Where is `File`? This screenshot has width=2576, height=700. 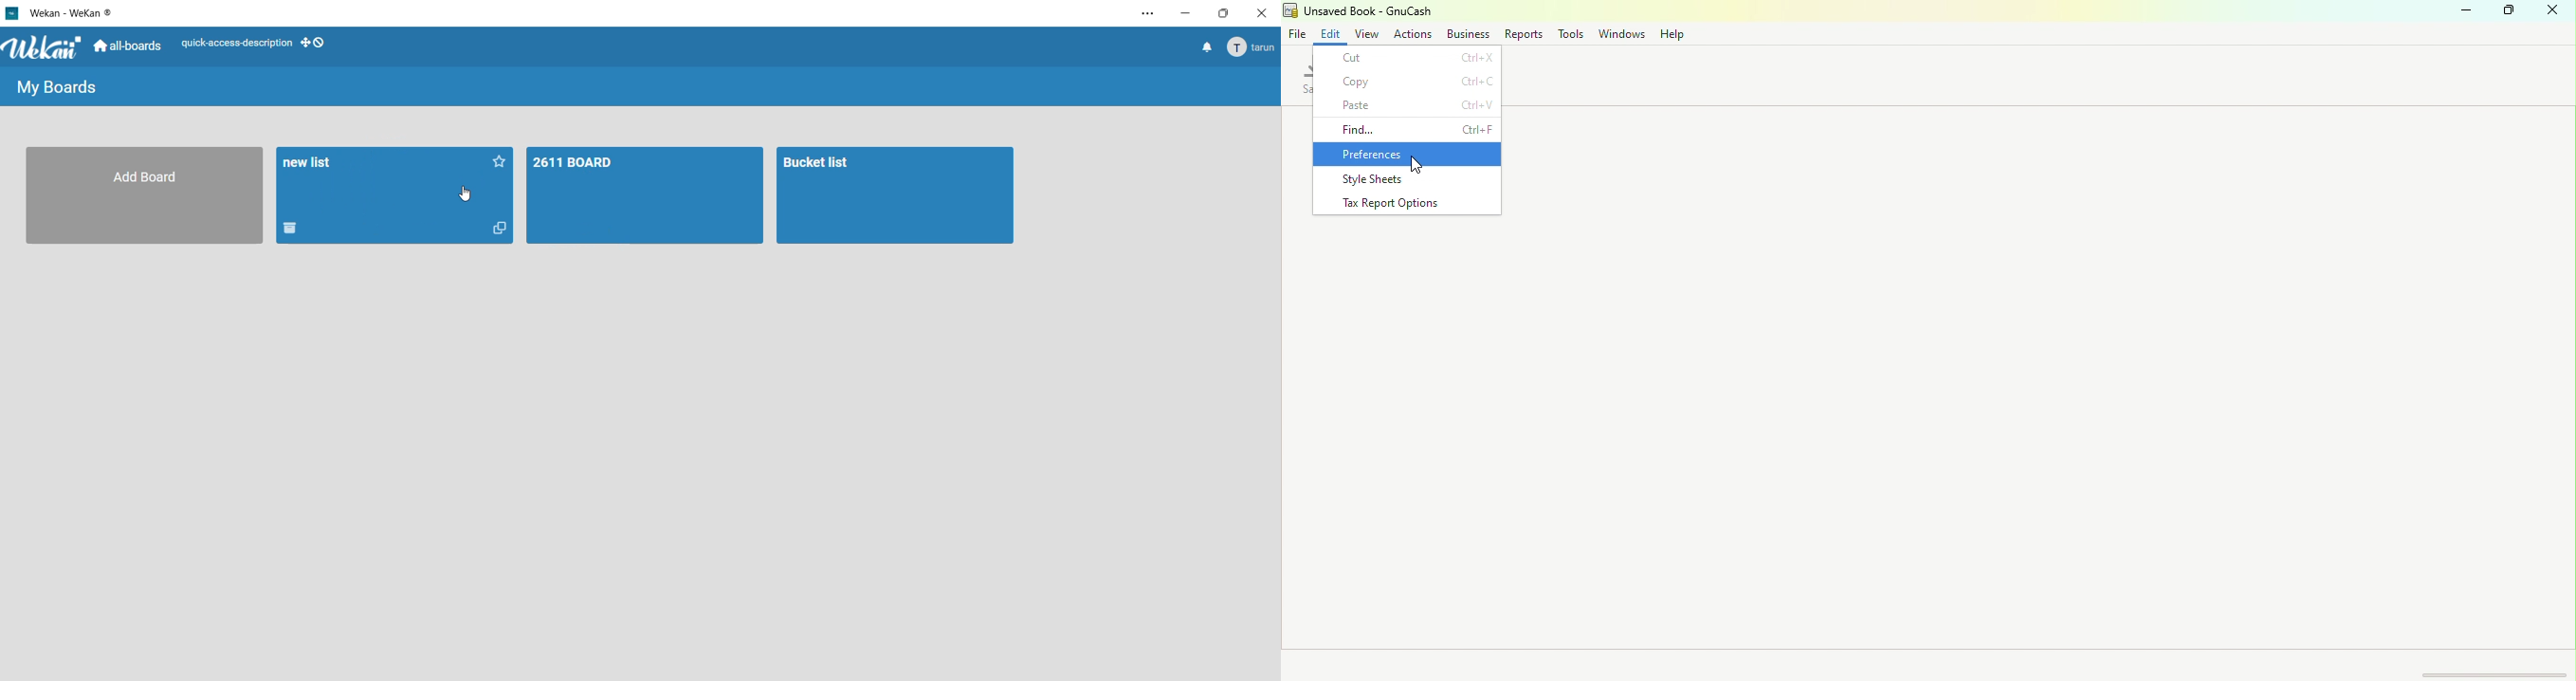
File is located at coordinates (1298, 36).